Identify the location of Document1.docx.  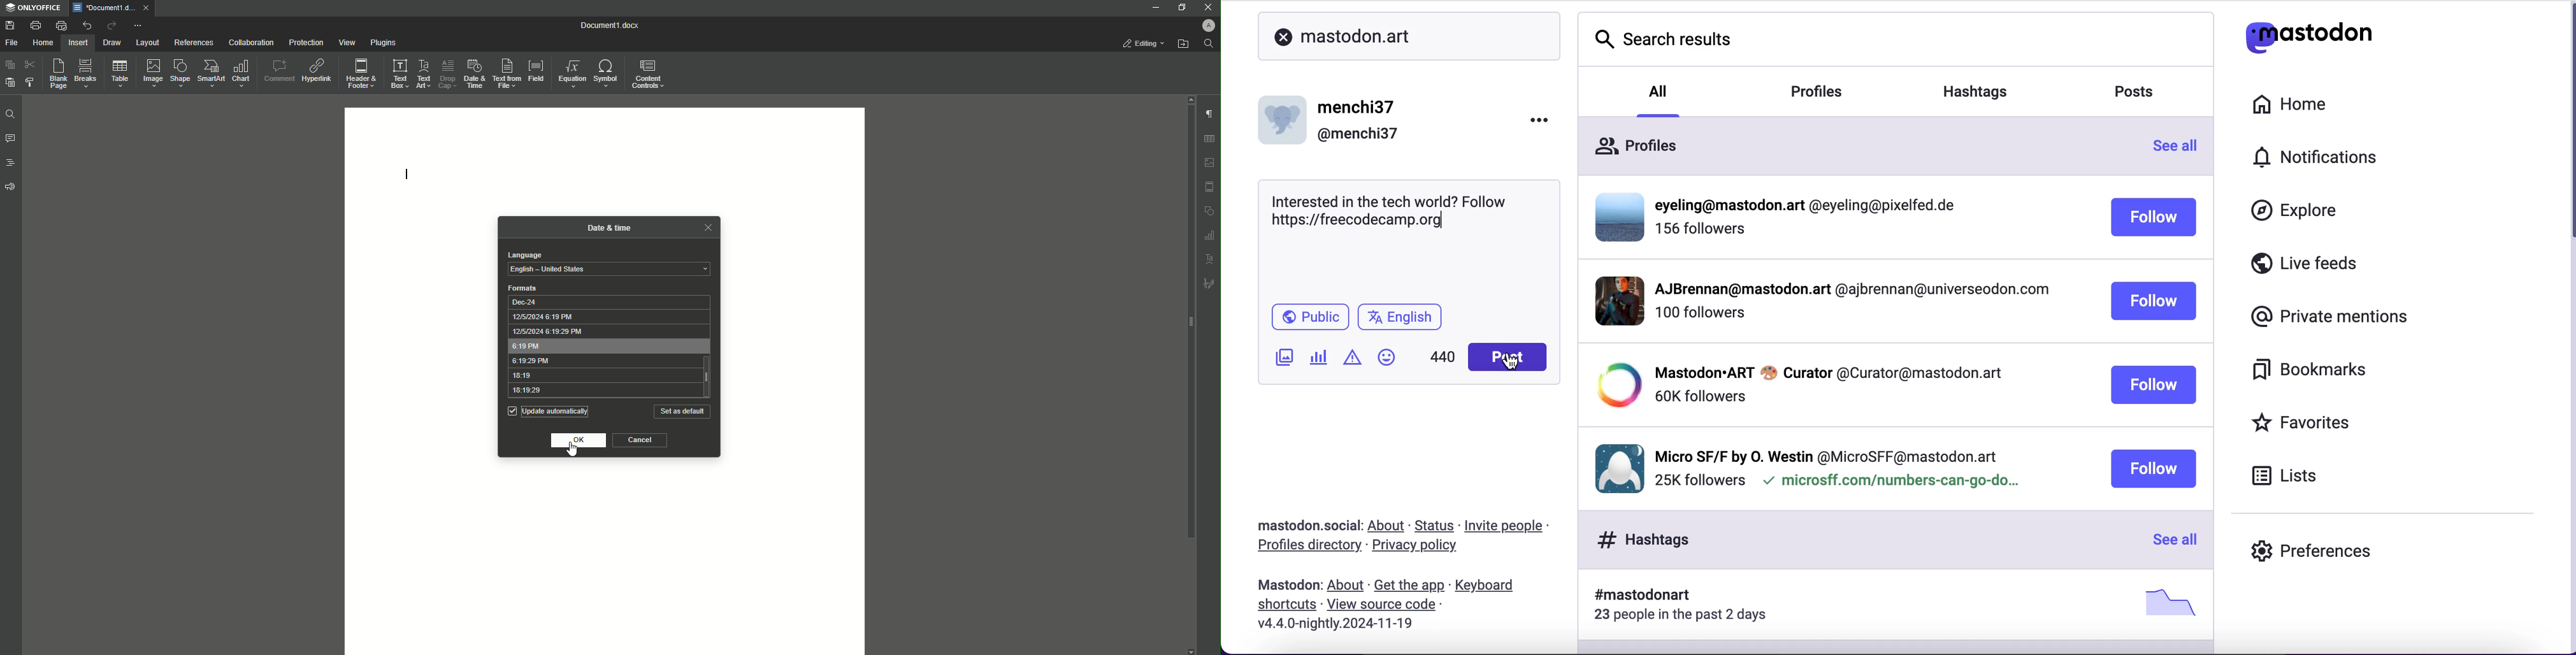
(611, 25).